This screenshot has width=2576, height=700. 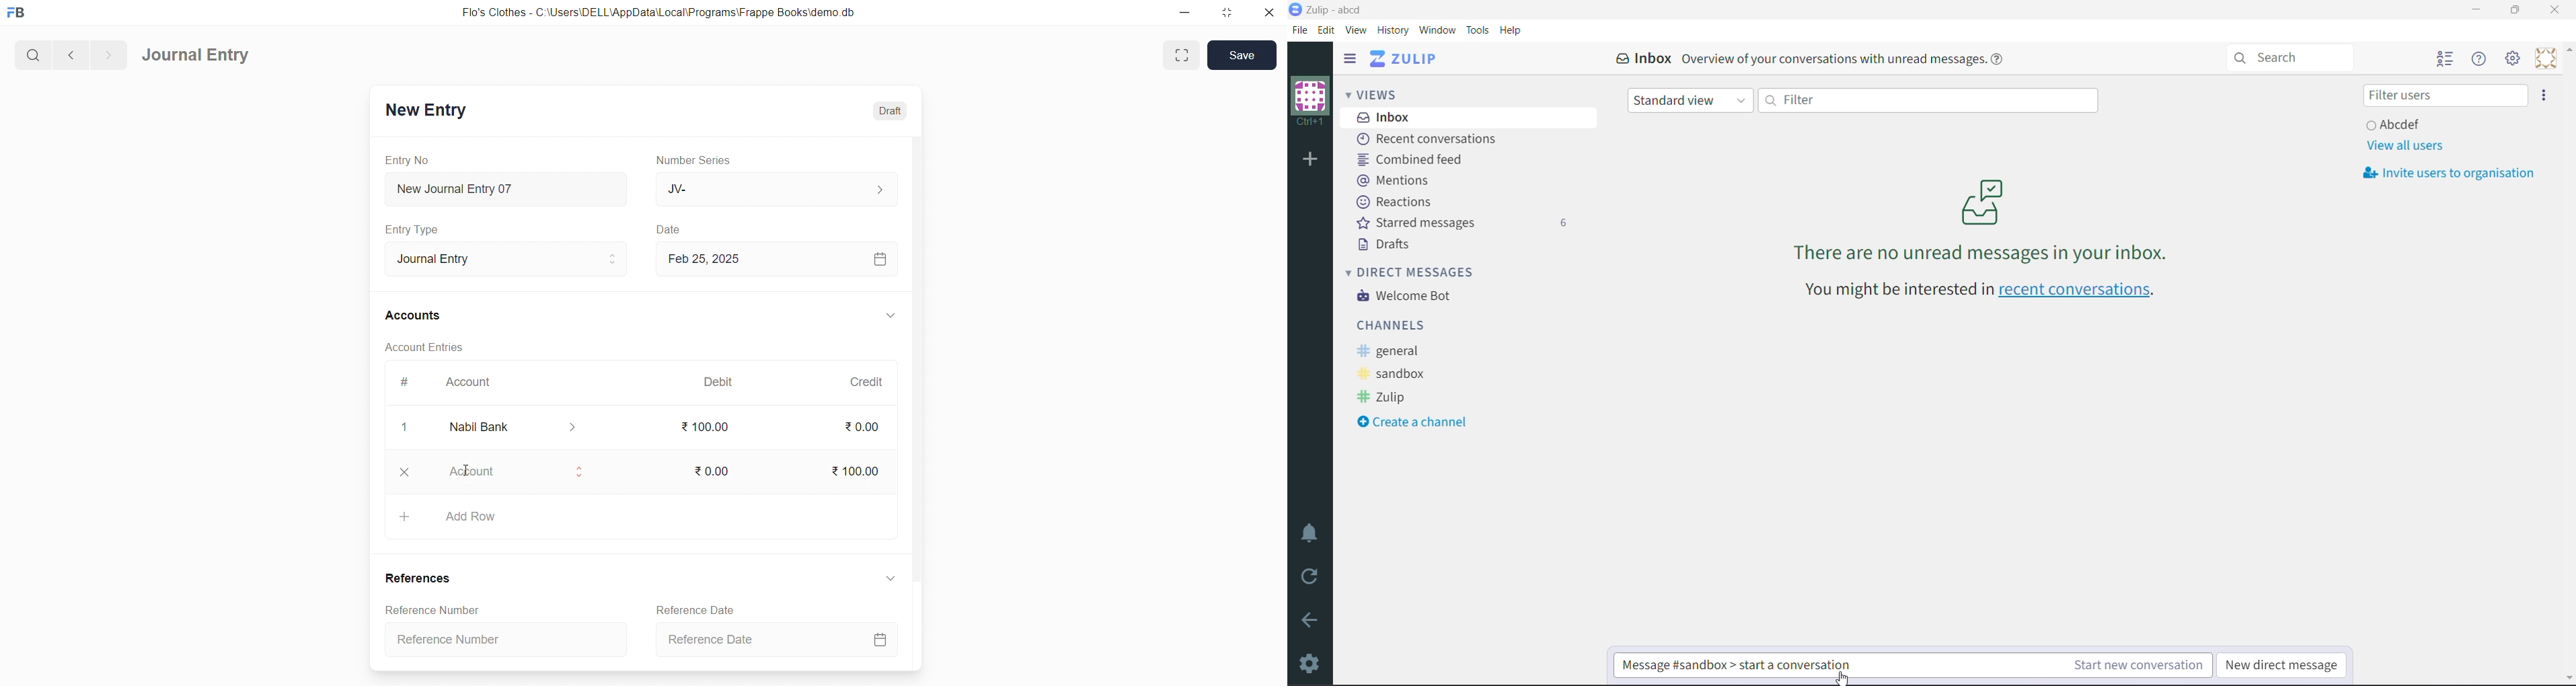 I want to click on Zulip, so click(x=1385, y=398).